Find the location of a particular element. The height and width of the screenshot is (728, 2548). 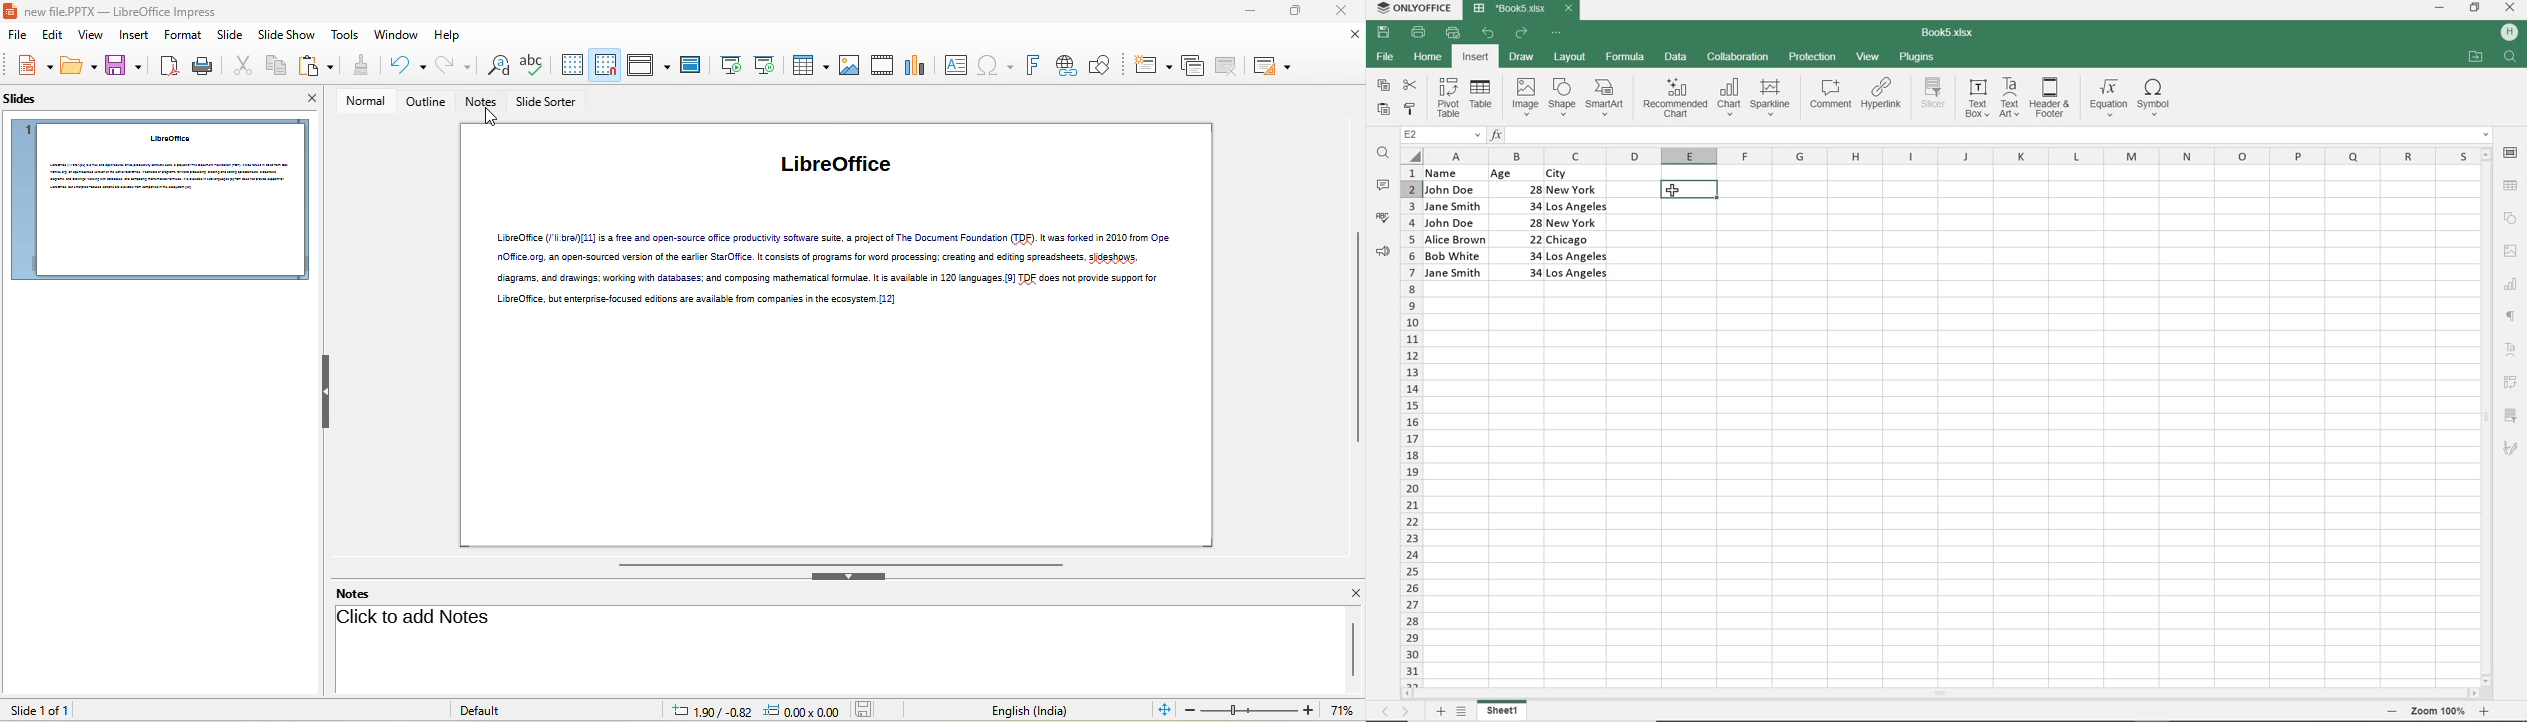

DRAW is located at coordinates (1521, 57).